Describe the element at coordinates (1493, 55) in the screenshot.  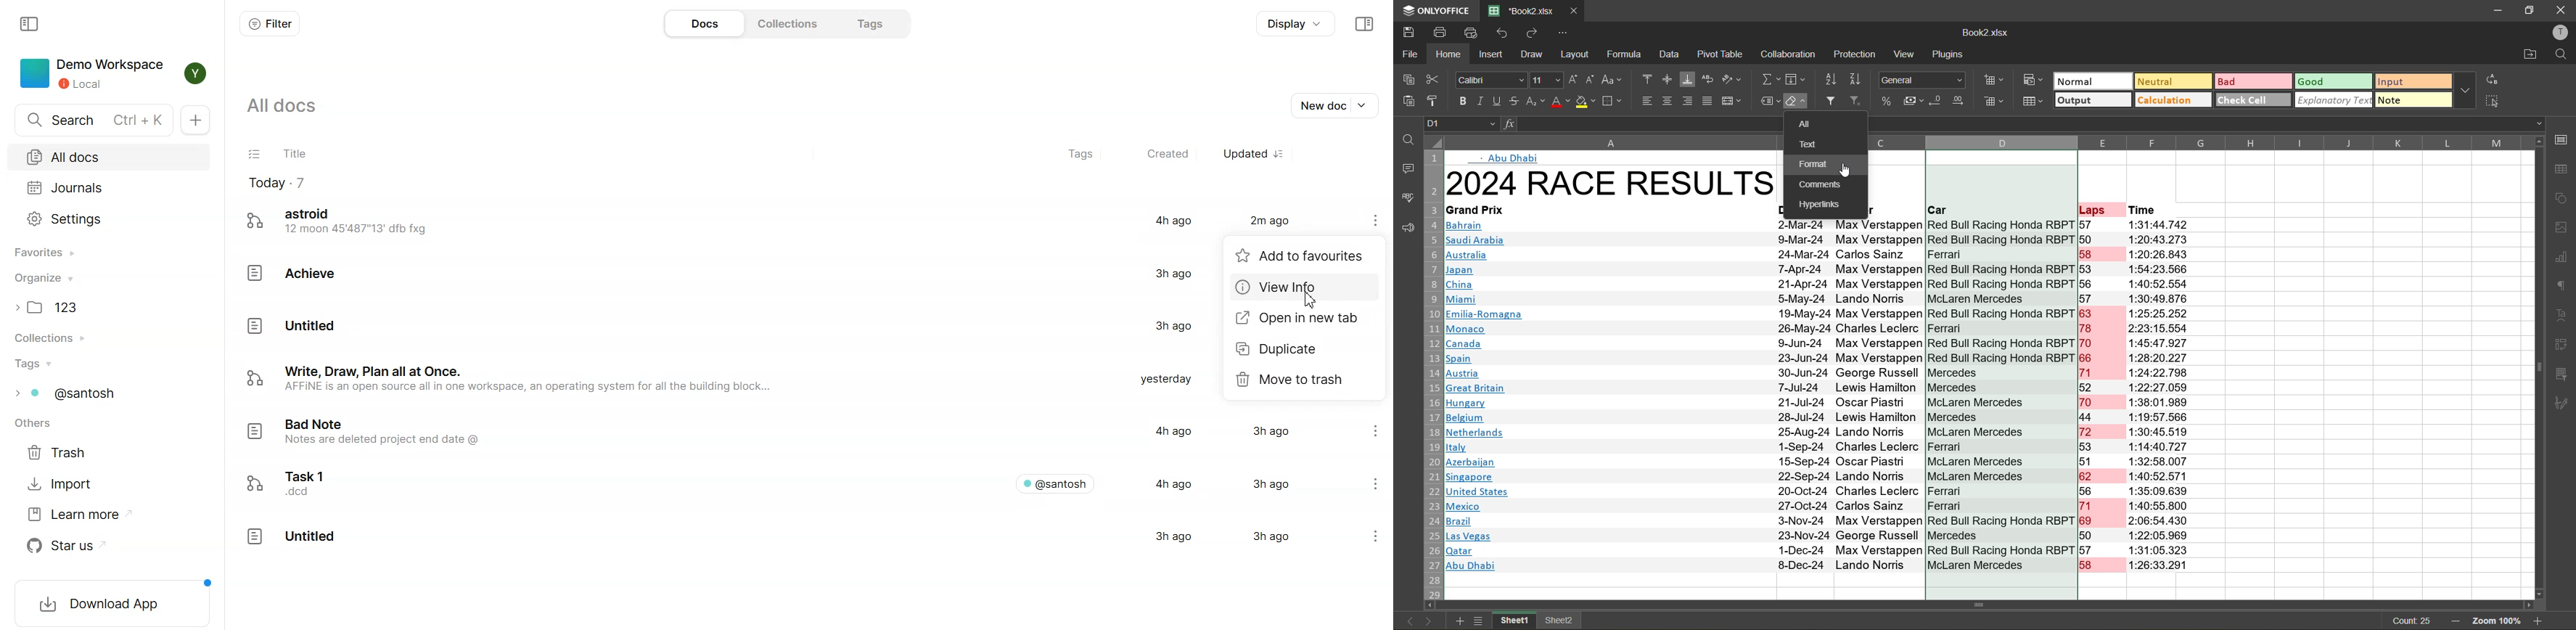
I see `insert` at that location.